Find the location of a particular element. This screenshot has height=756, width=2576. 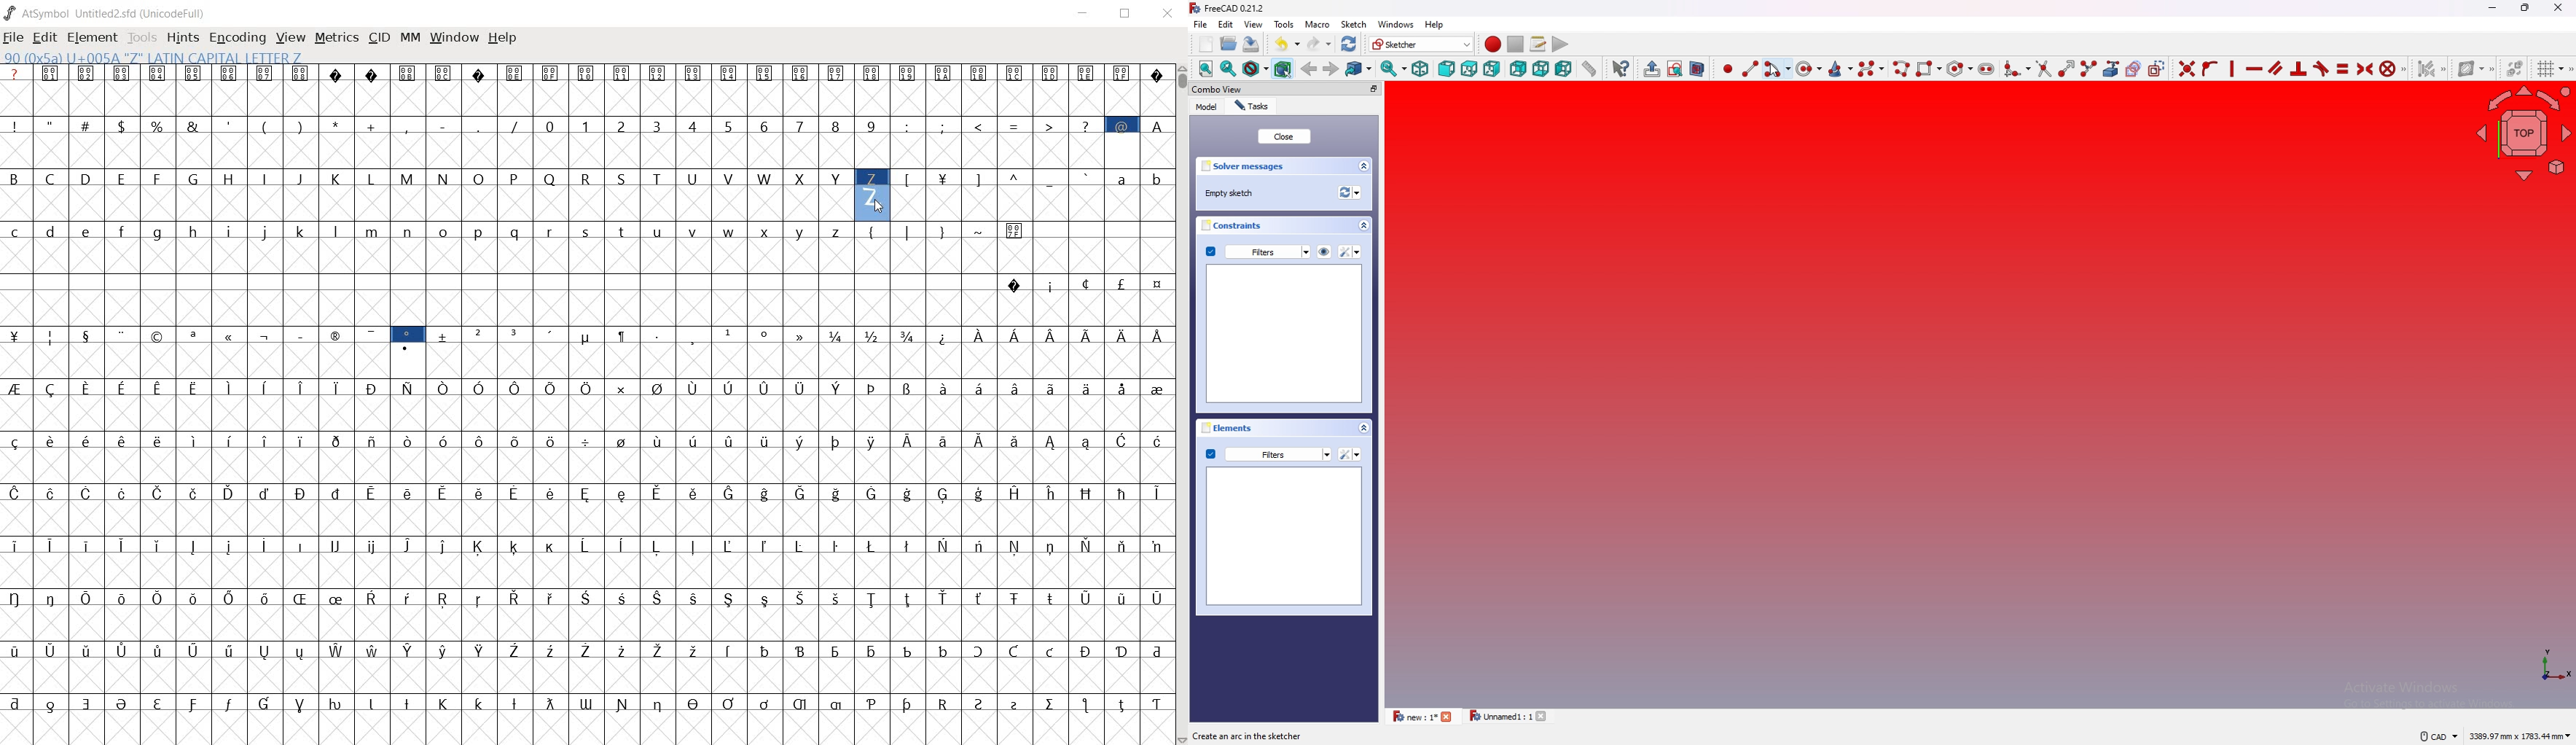

open is located at coordinates (1229, 43).